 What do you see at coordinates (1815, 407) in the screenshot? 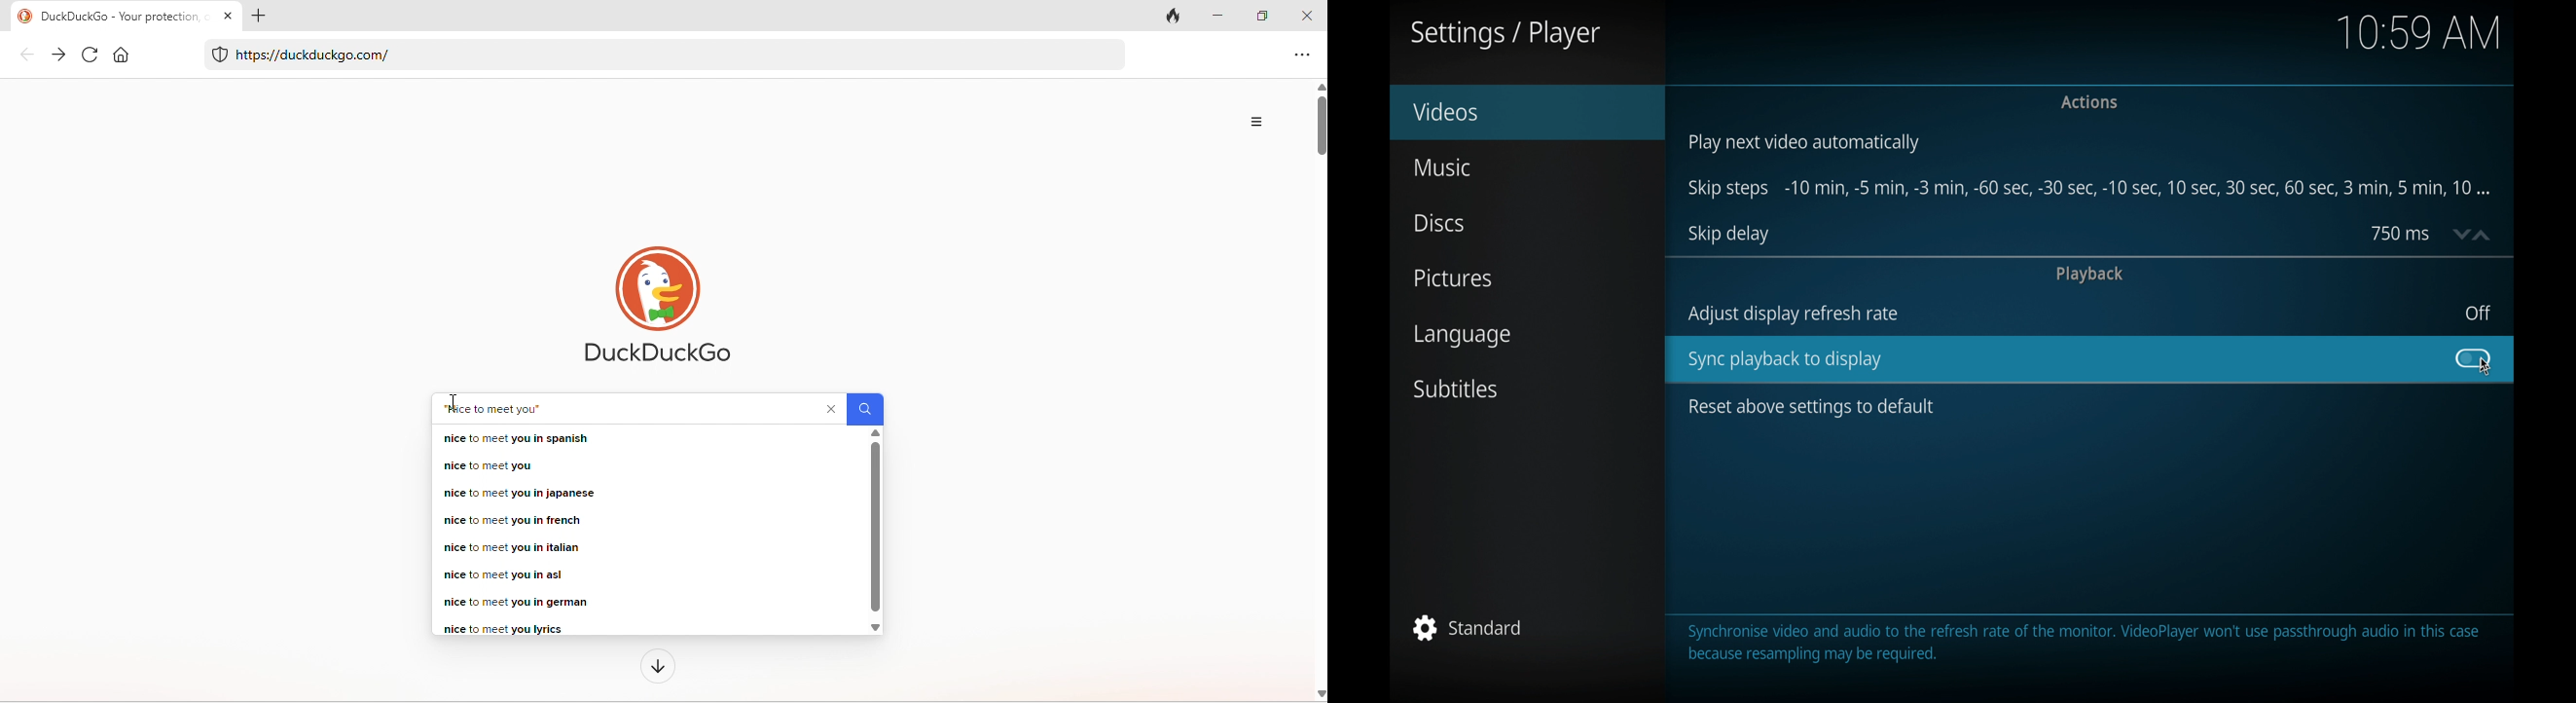
I see `reset above settings to default` at bounding box center [1815, 407].